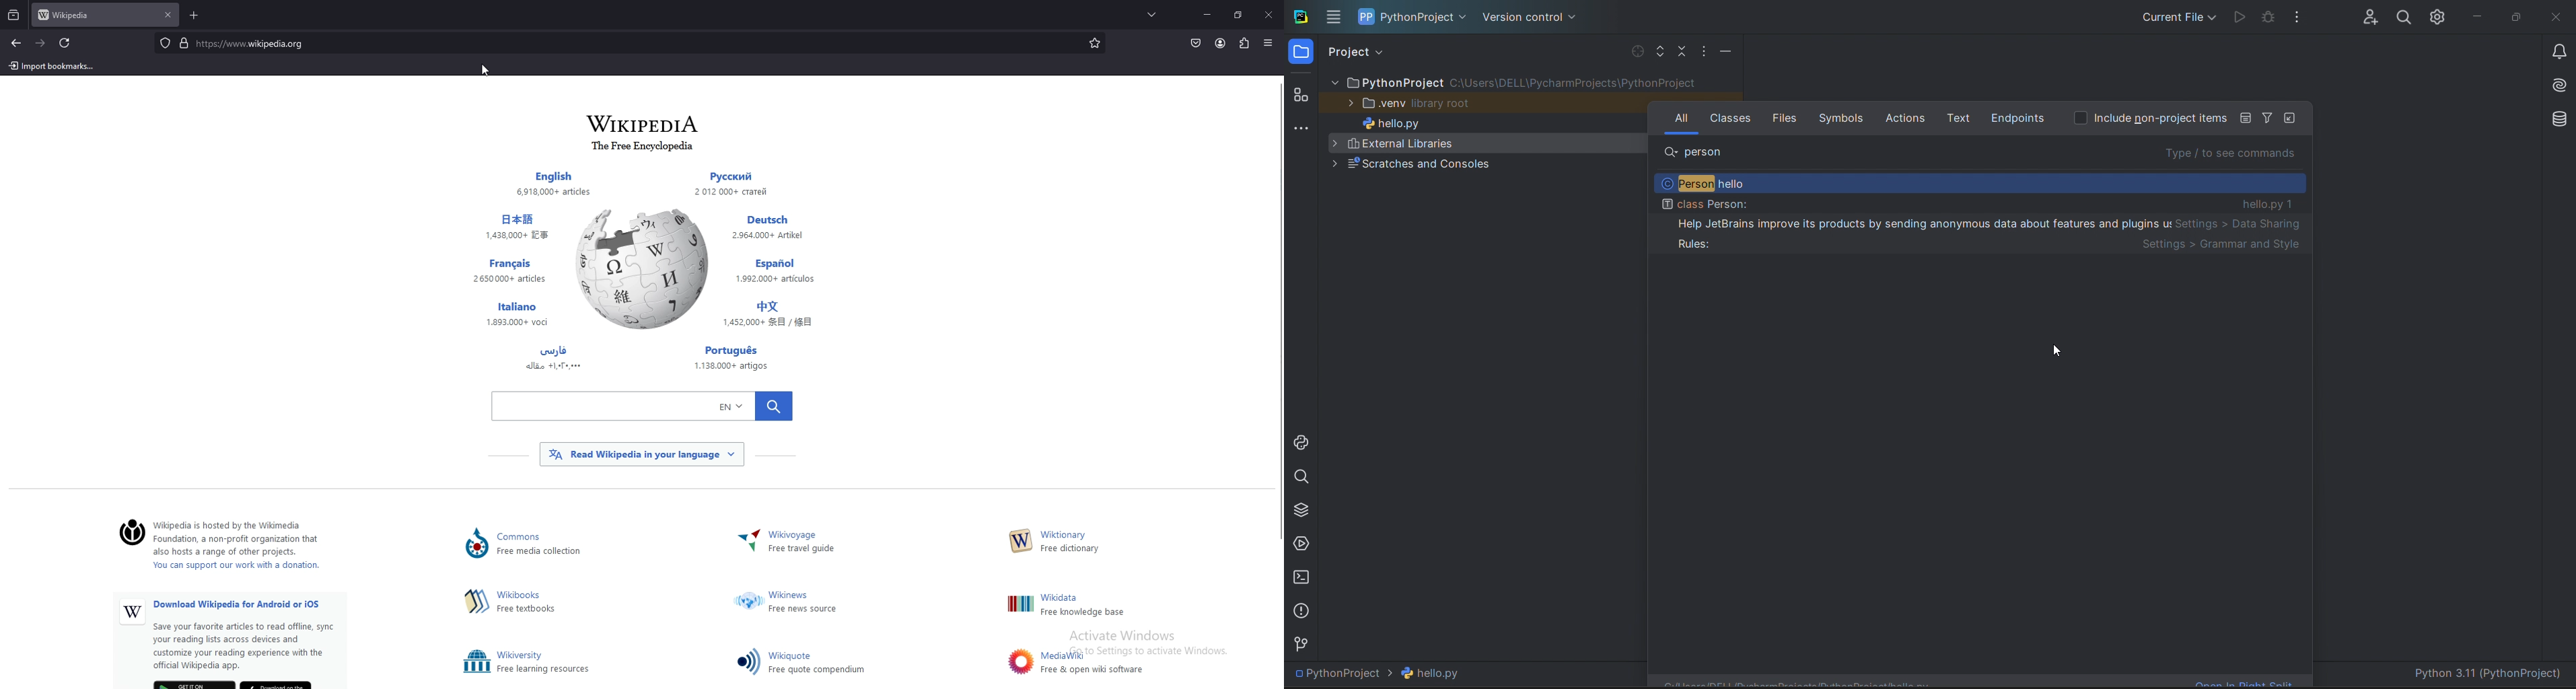 Image resolution: width=2576 pixels, height=700 pixels. What do you see at coordinates (1680, 118) in the screenshot?
I see `all` at bounding box center [1680, 118].